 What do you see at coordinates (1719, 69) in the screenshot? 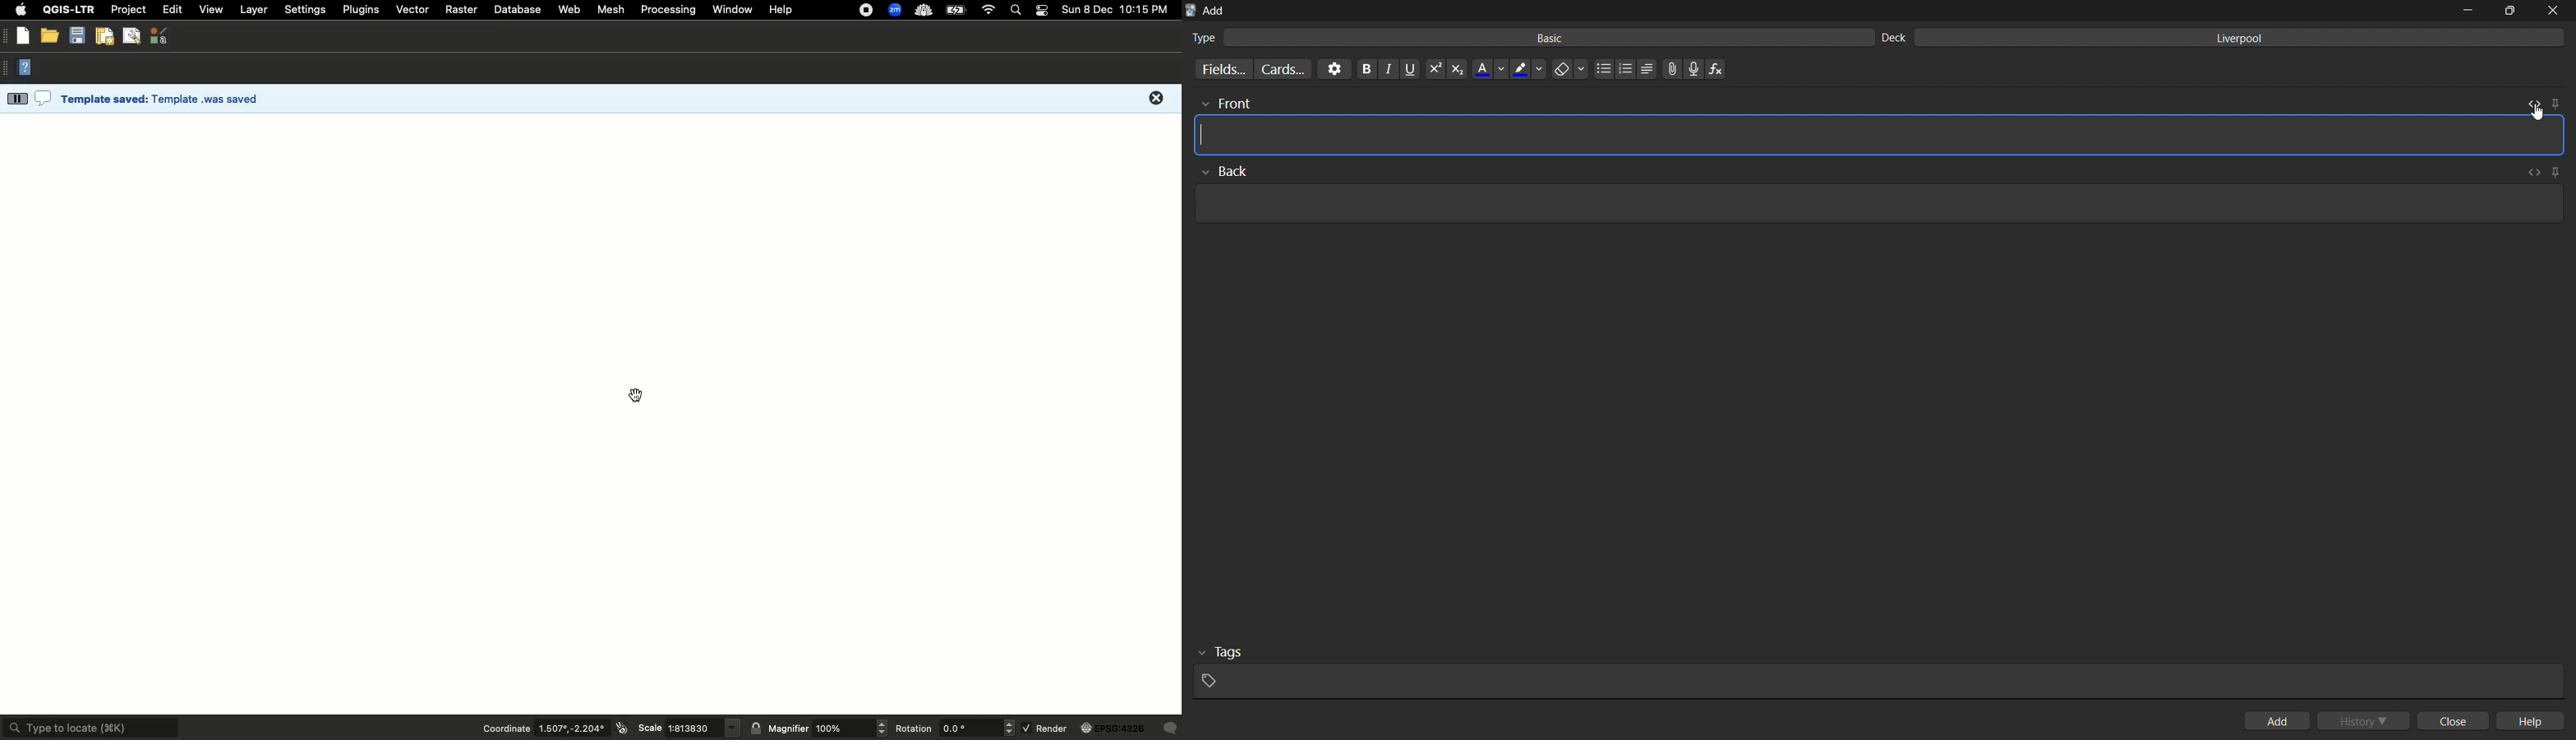
I see `insert function` at bounding box center [1719, 69].